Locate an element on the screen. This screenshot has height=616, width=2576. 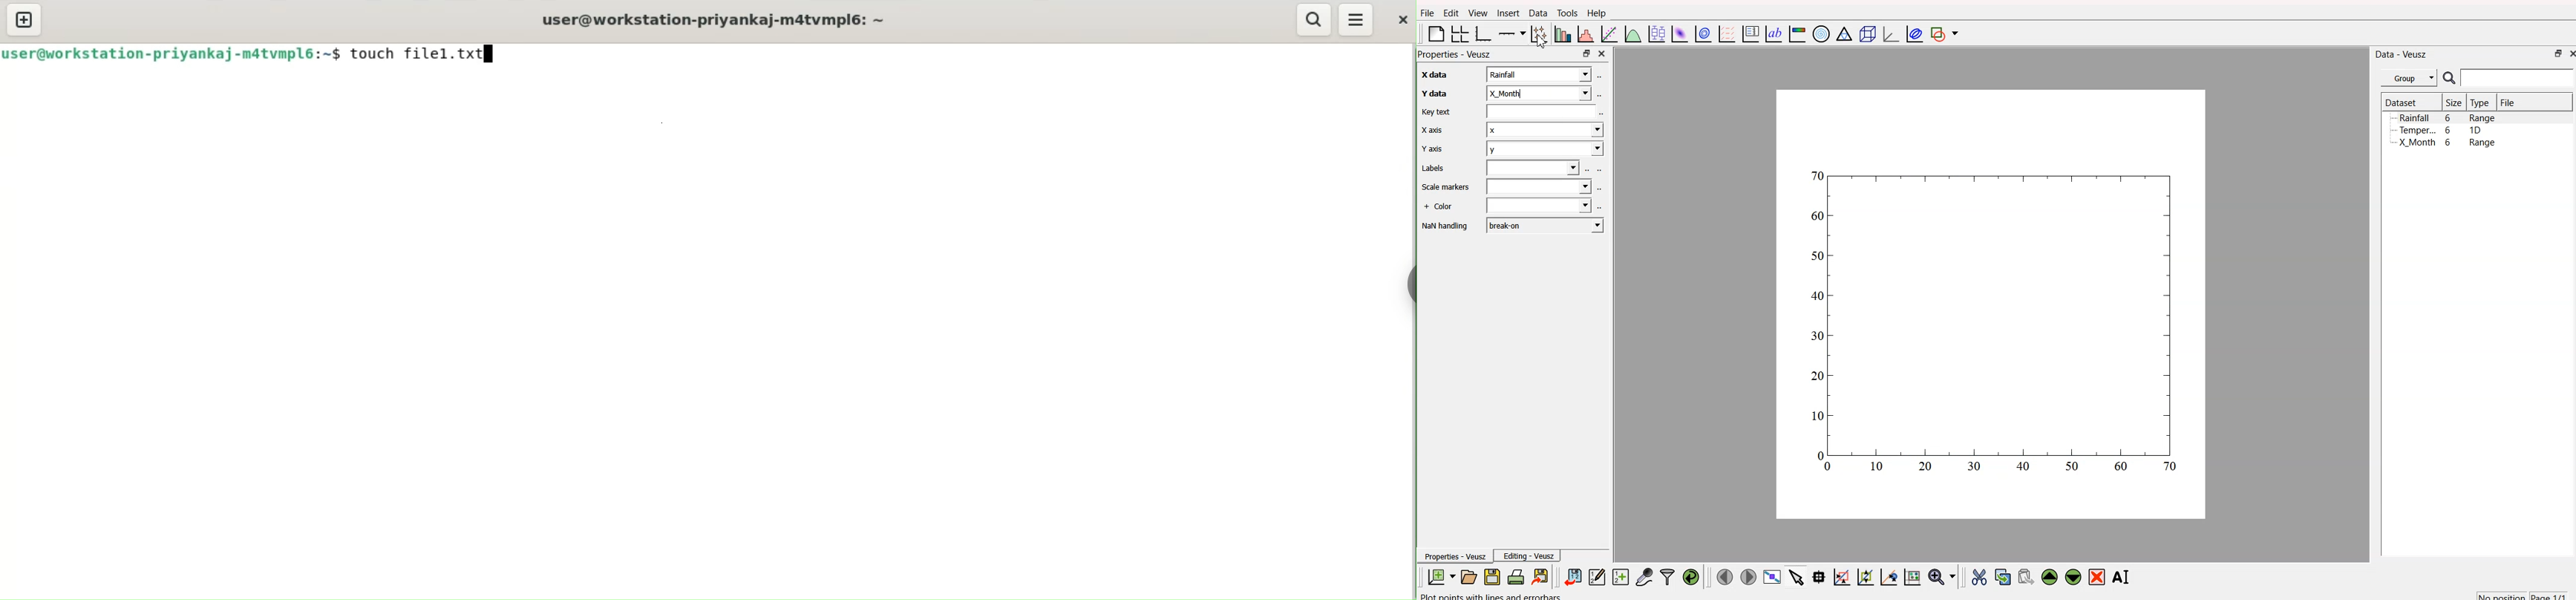
Editing - Veusz | is located at coordinates (1530, 556).